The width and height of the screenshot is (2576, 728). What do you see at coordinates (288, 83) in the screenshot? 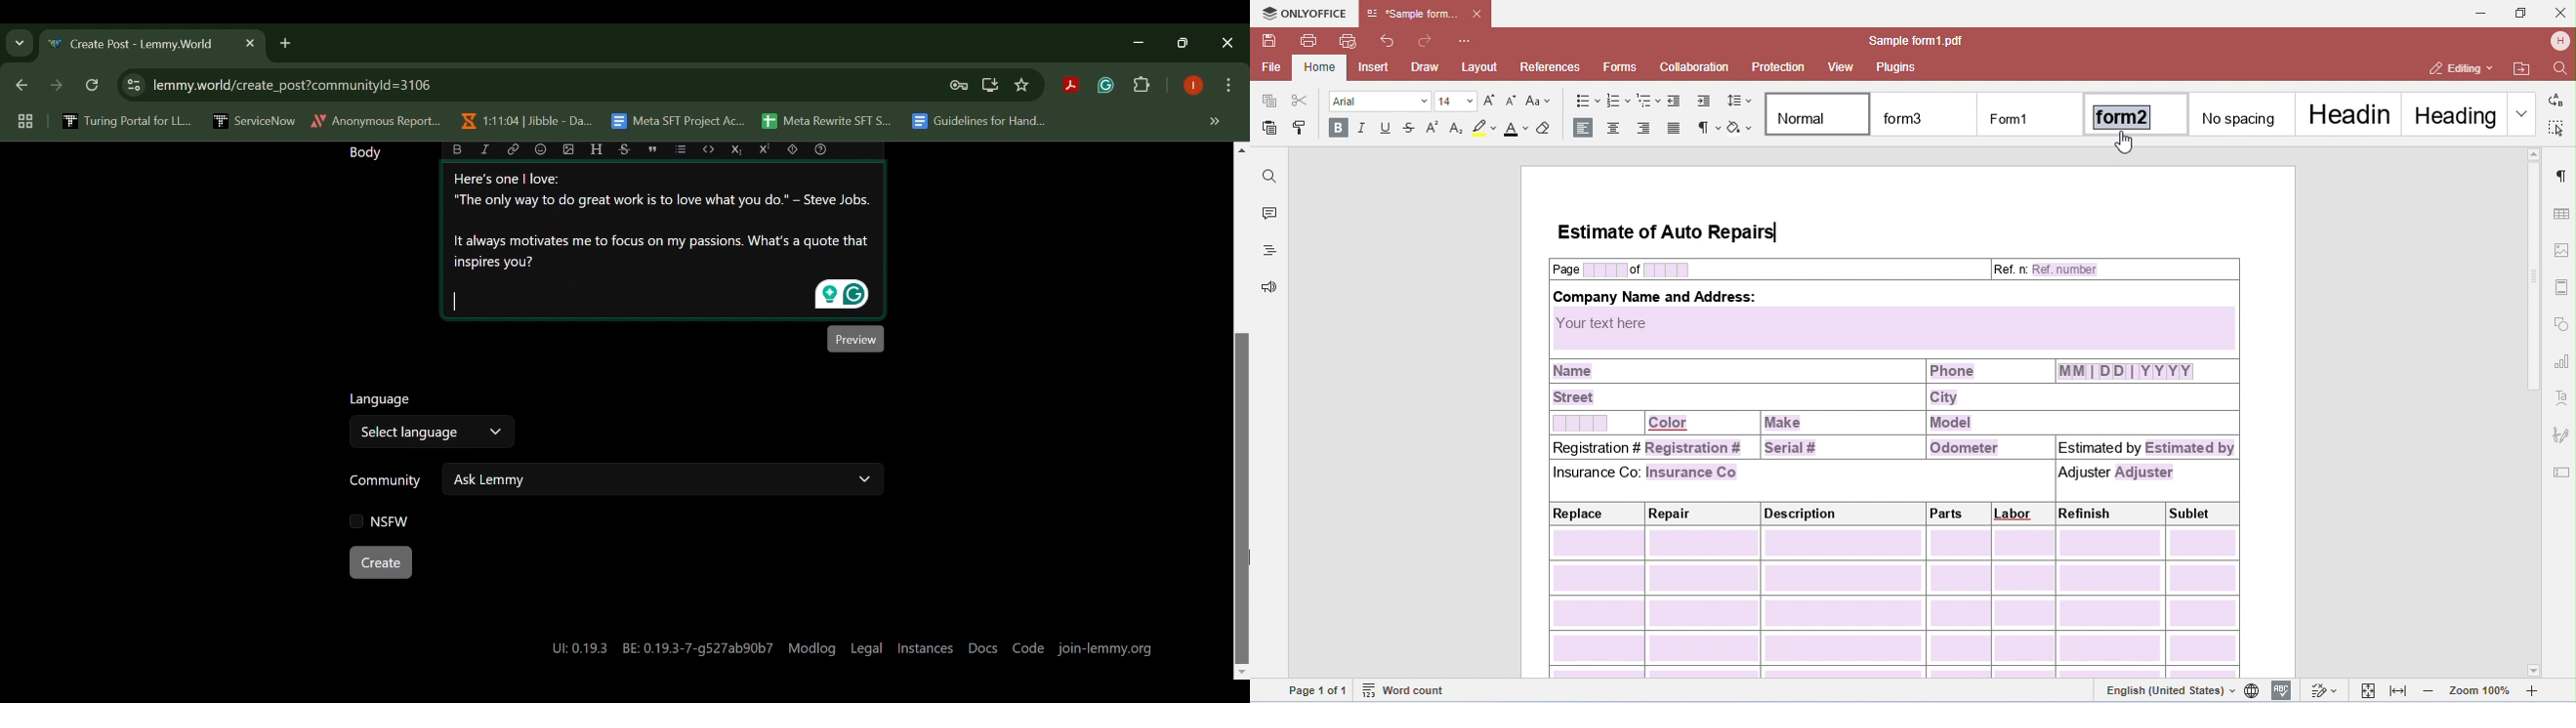
I see `lemmy.world/create_post?communityld=3106` at bounding box center [288, 83].